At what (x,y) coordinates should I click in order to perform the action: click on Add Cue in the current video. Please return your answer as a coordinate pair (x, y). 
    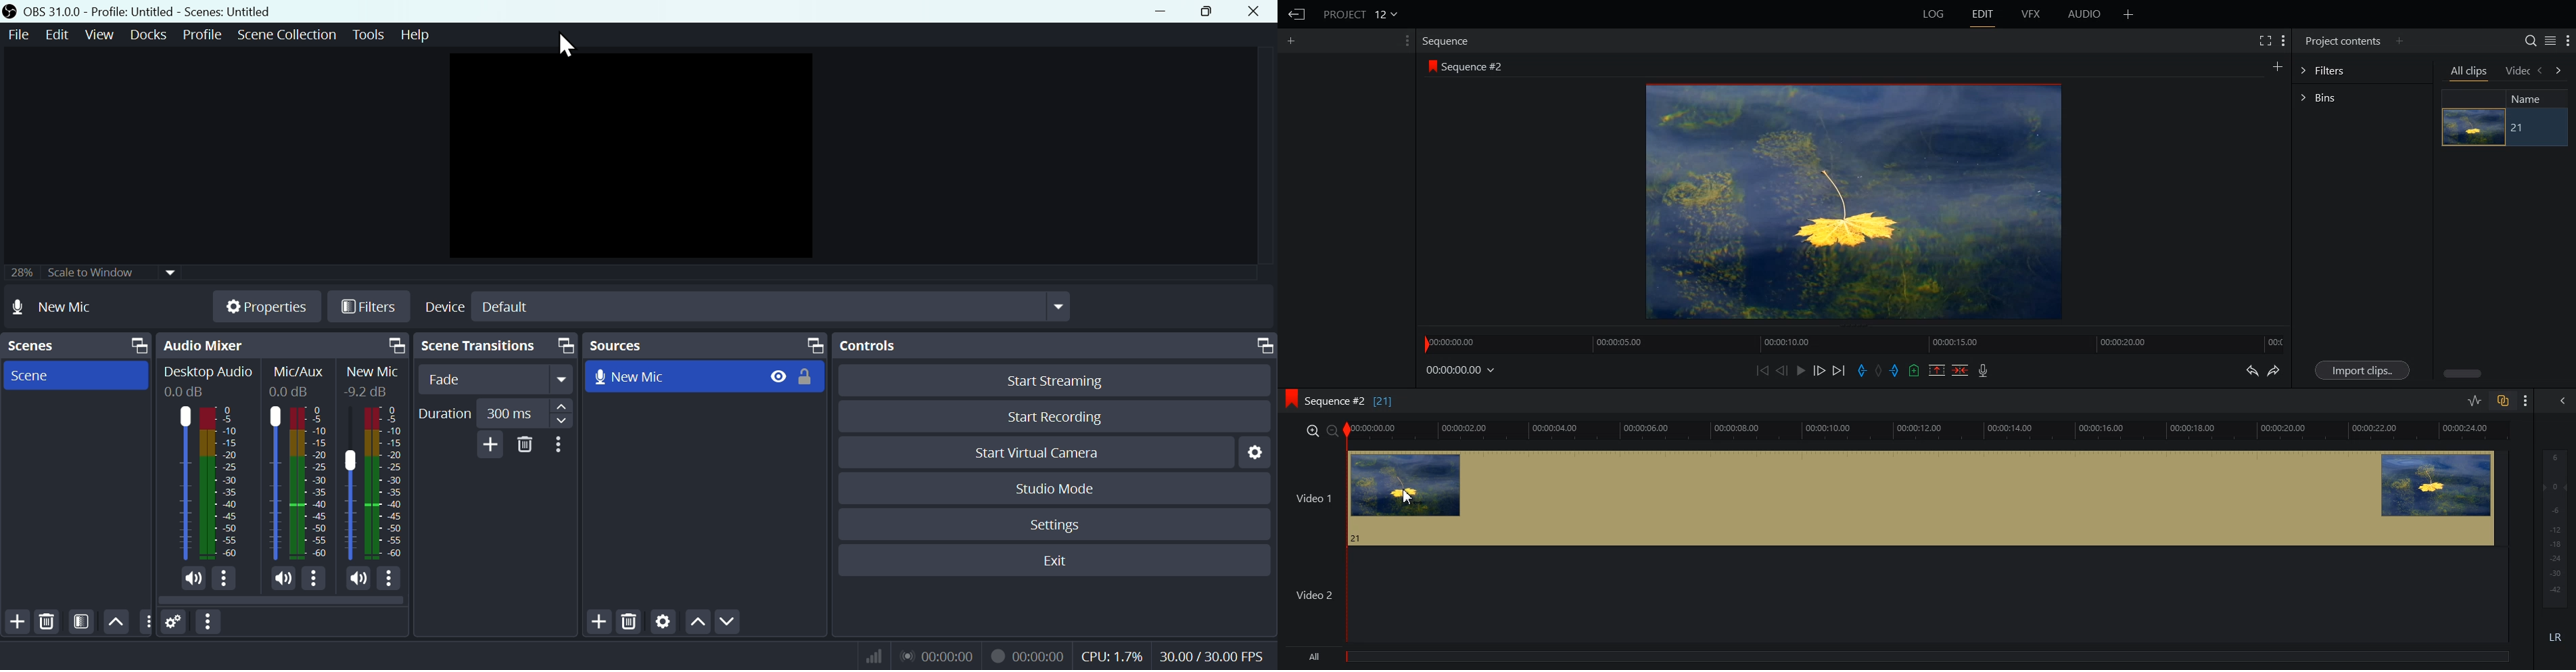
    Looking at the image, I should click on (1915, 370).